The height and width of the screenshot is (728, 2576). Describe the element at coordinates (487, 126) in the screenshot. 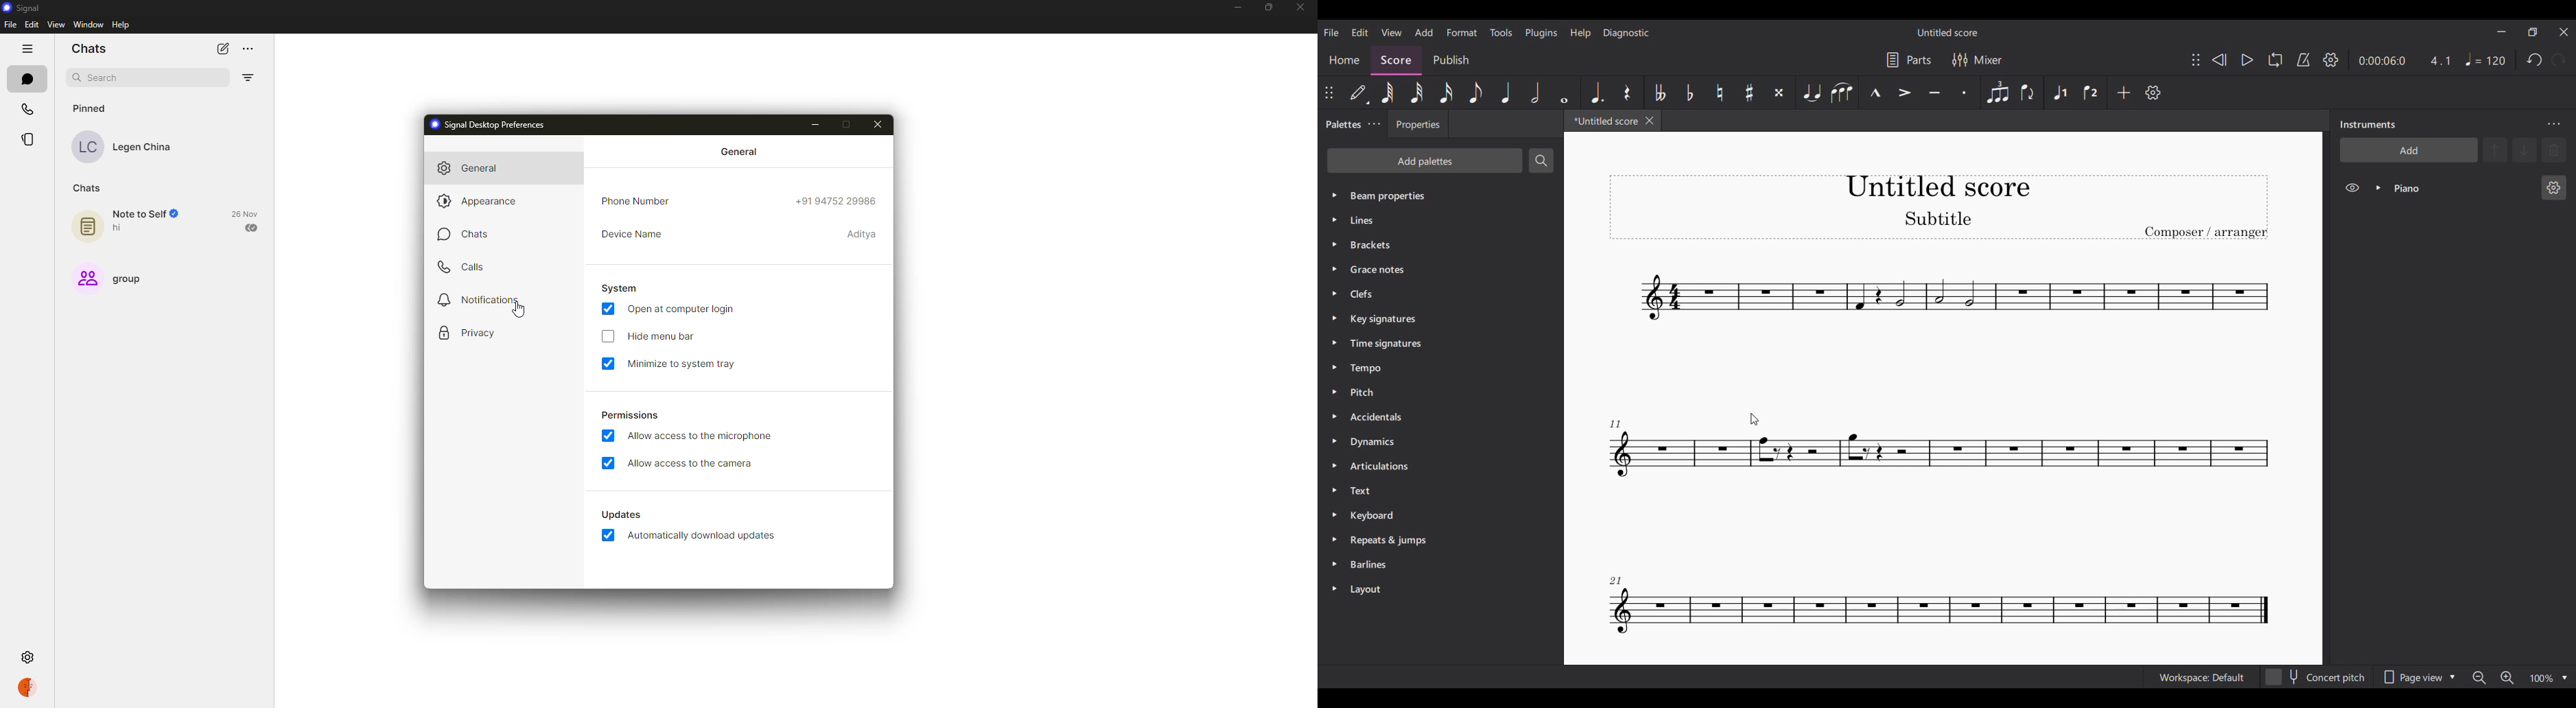

I see `signal desktop preferences` at that location.